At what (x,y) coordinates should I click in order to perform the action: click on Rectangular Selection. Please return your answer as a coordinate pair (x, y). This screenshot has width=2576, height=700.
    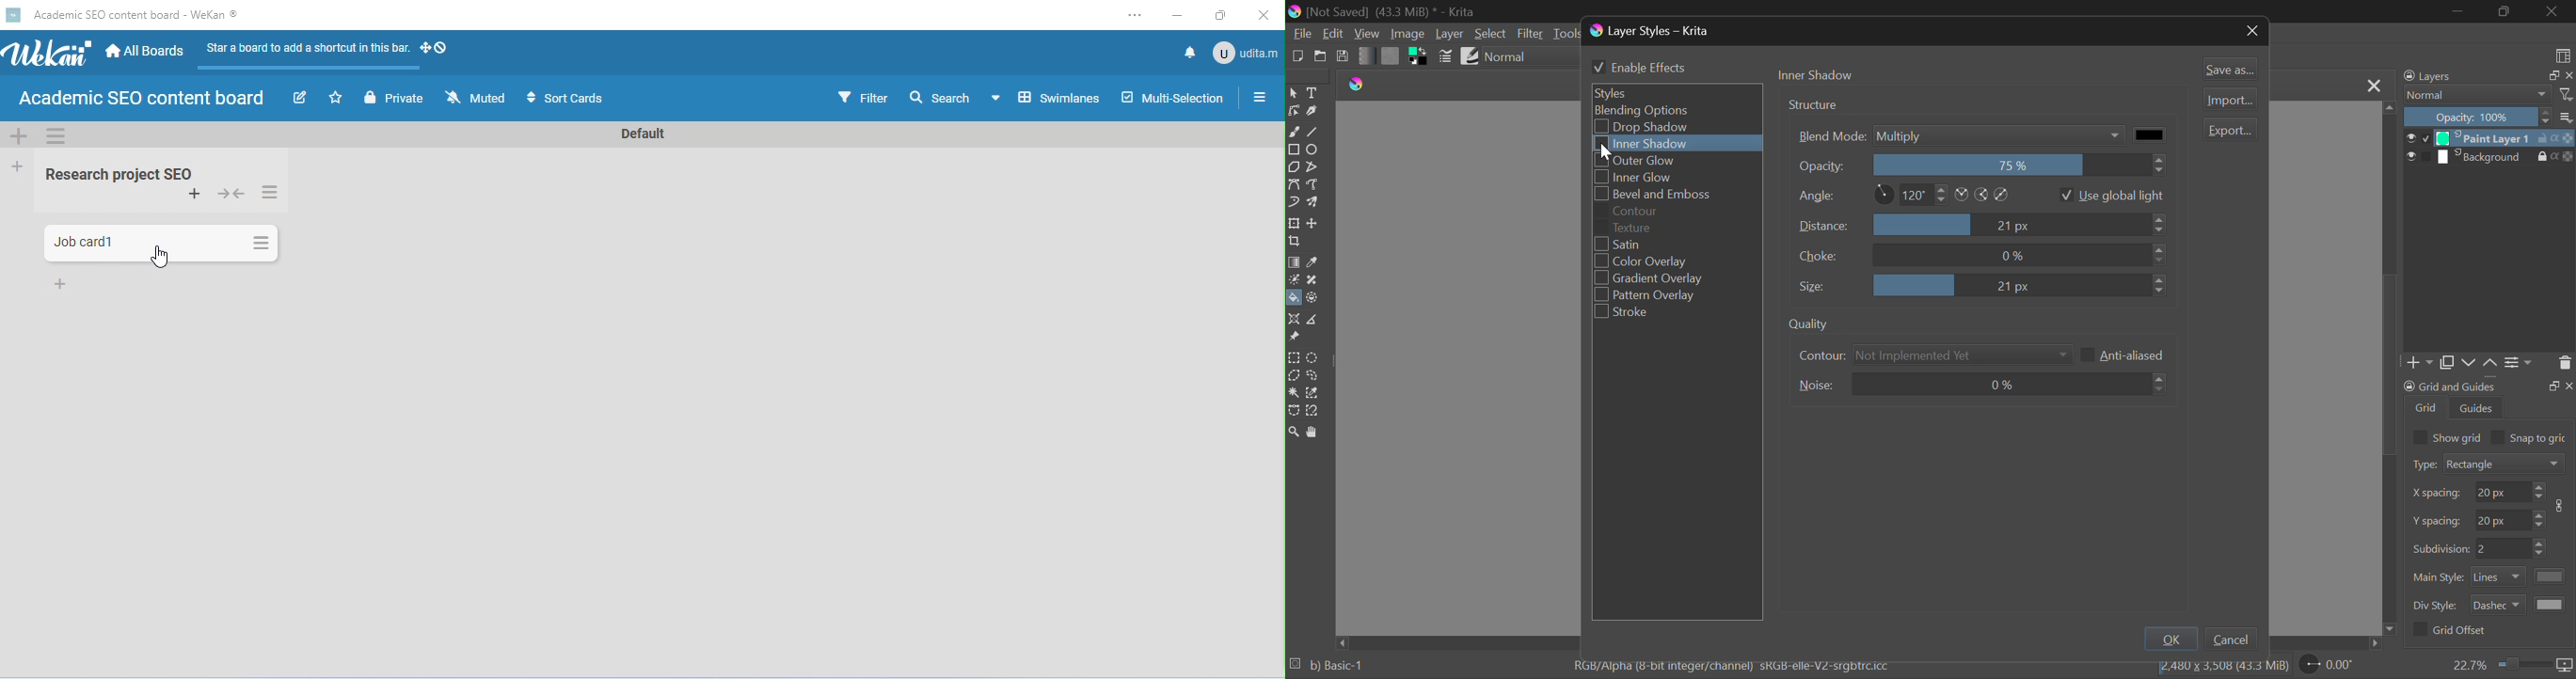
    Looking at the image, I should click on (1293, 358).